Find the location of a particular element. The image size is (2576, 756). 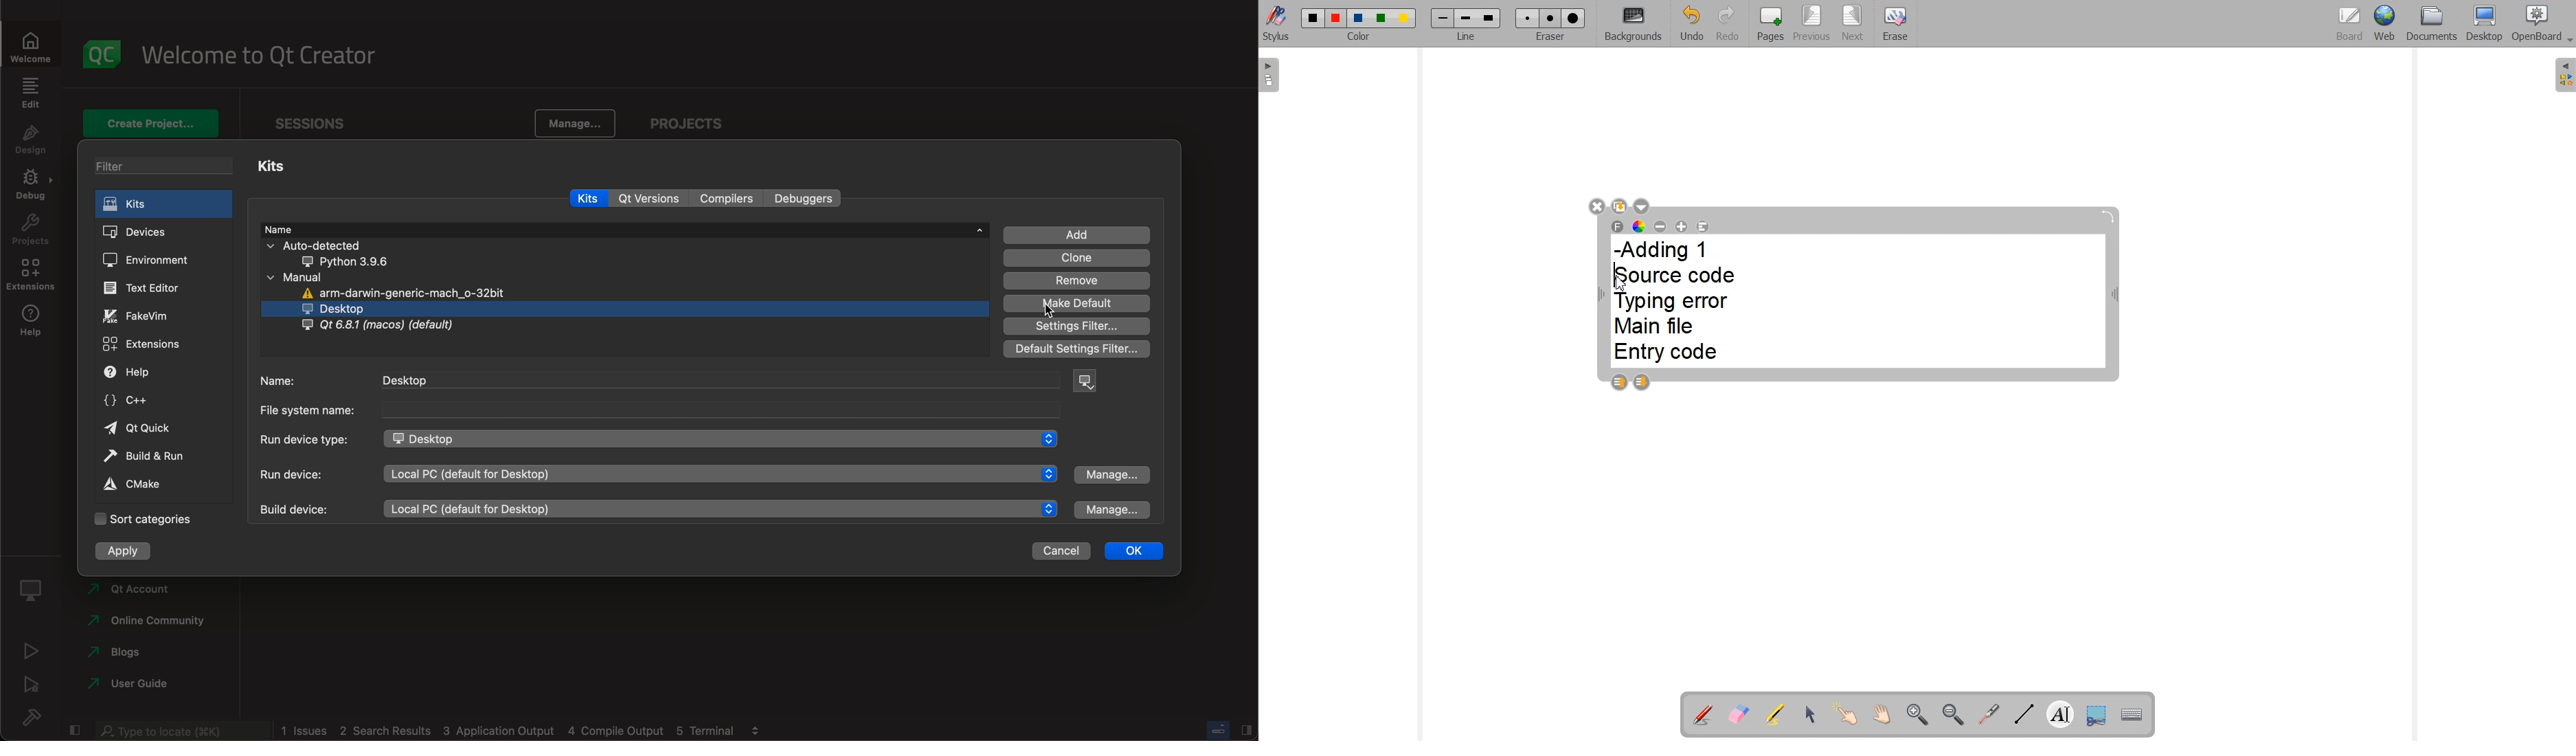

Scroll page is located at coordinates (1882, 716).